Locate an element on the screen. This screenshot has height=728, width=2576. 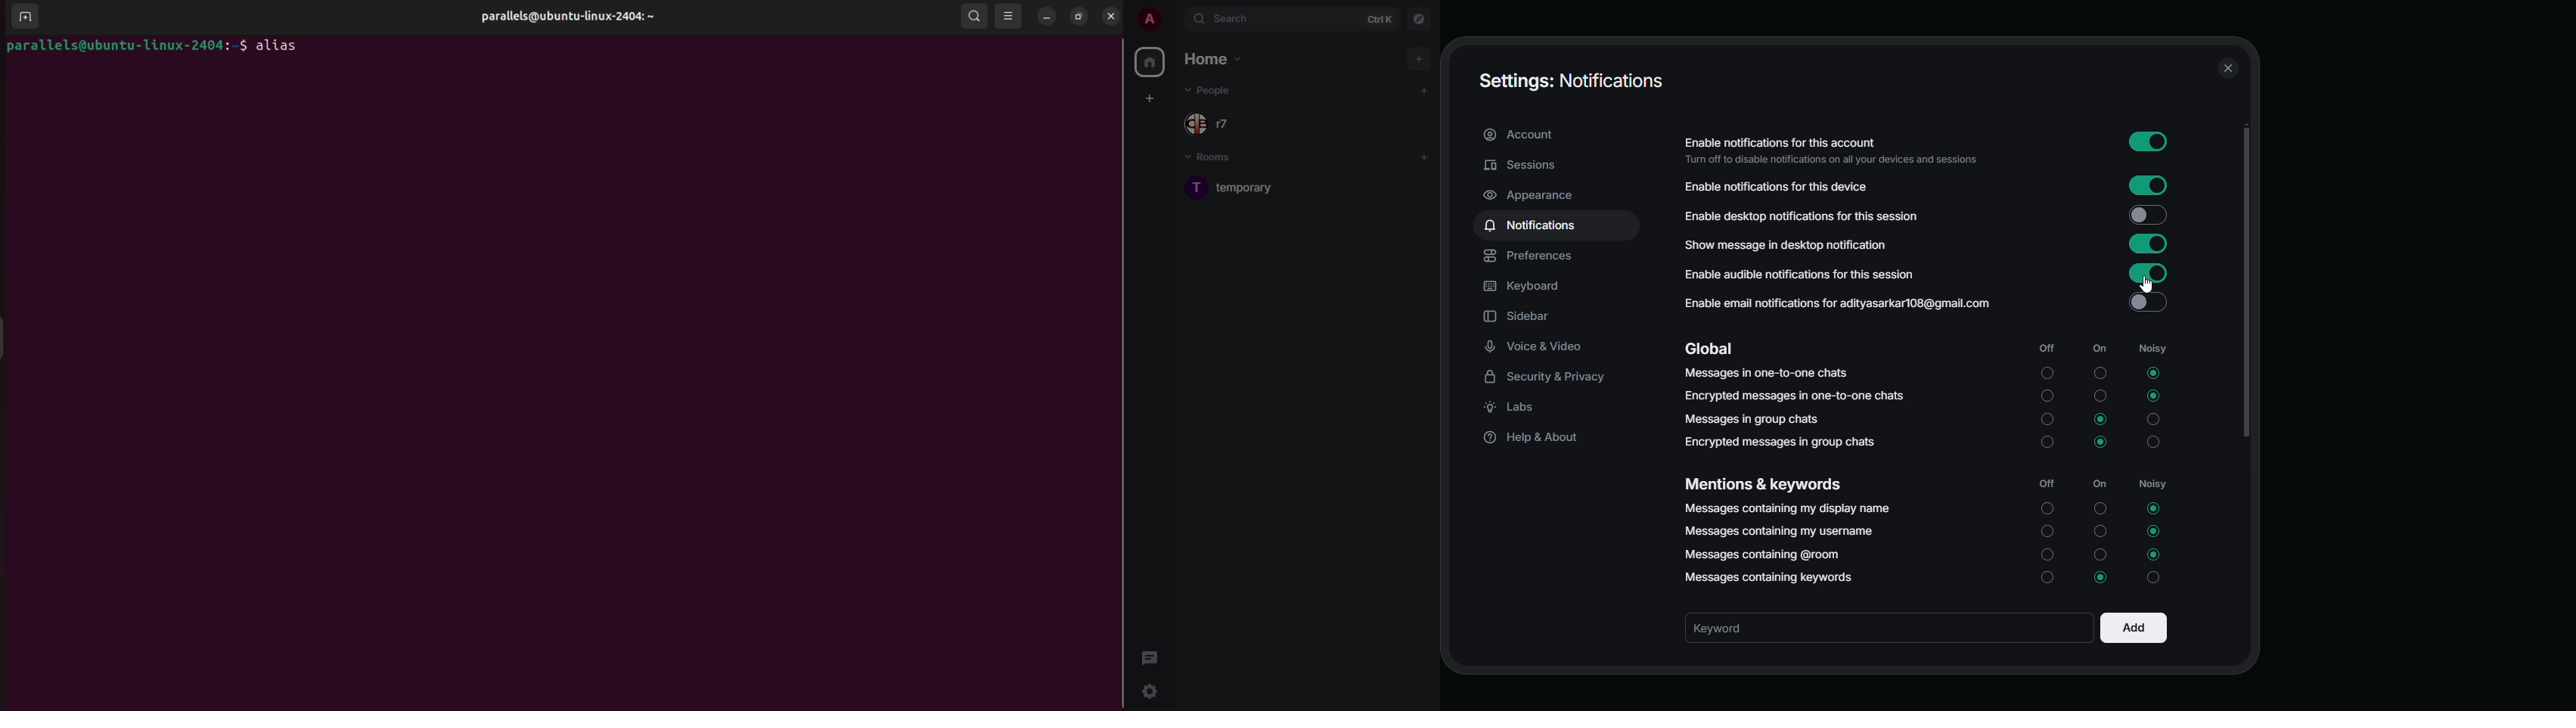
labs is located at coordinates (1516, 406).